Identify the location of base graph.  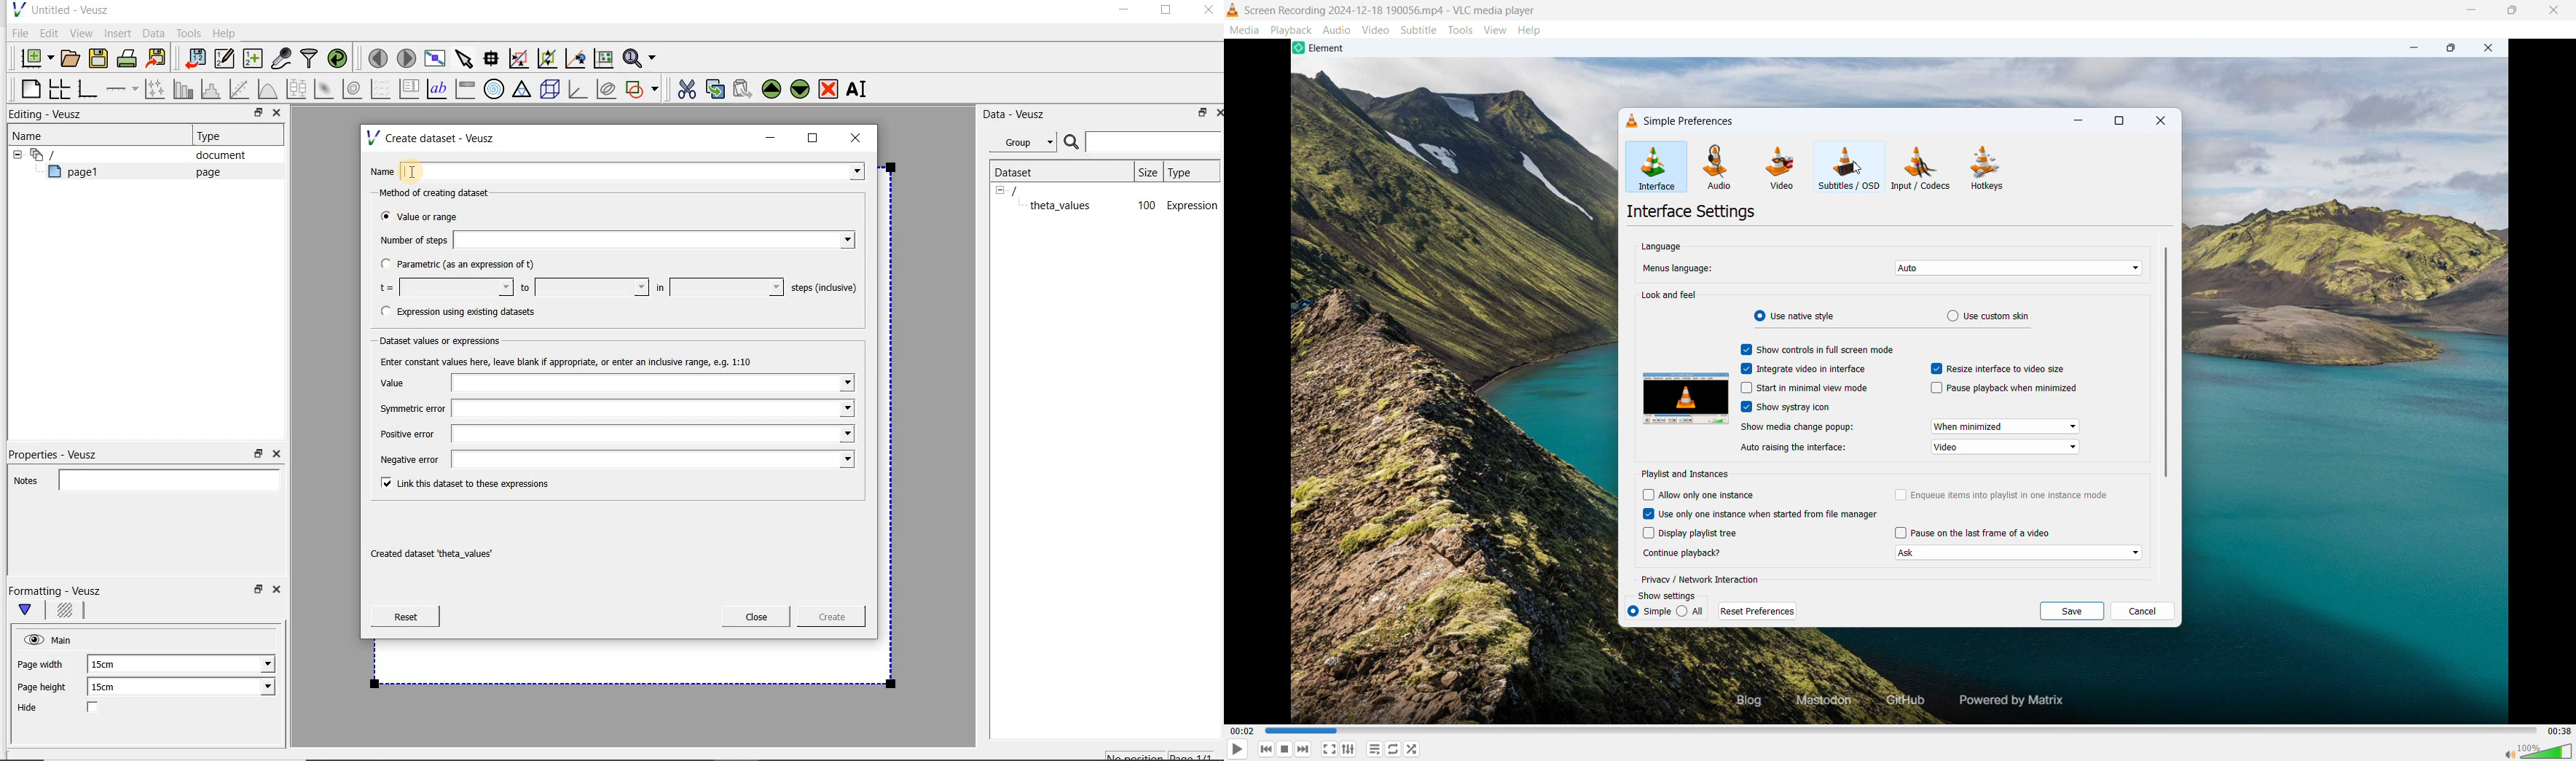
(87, 90).